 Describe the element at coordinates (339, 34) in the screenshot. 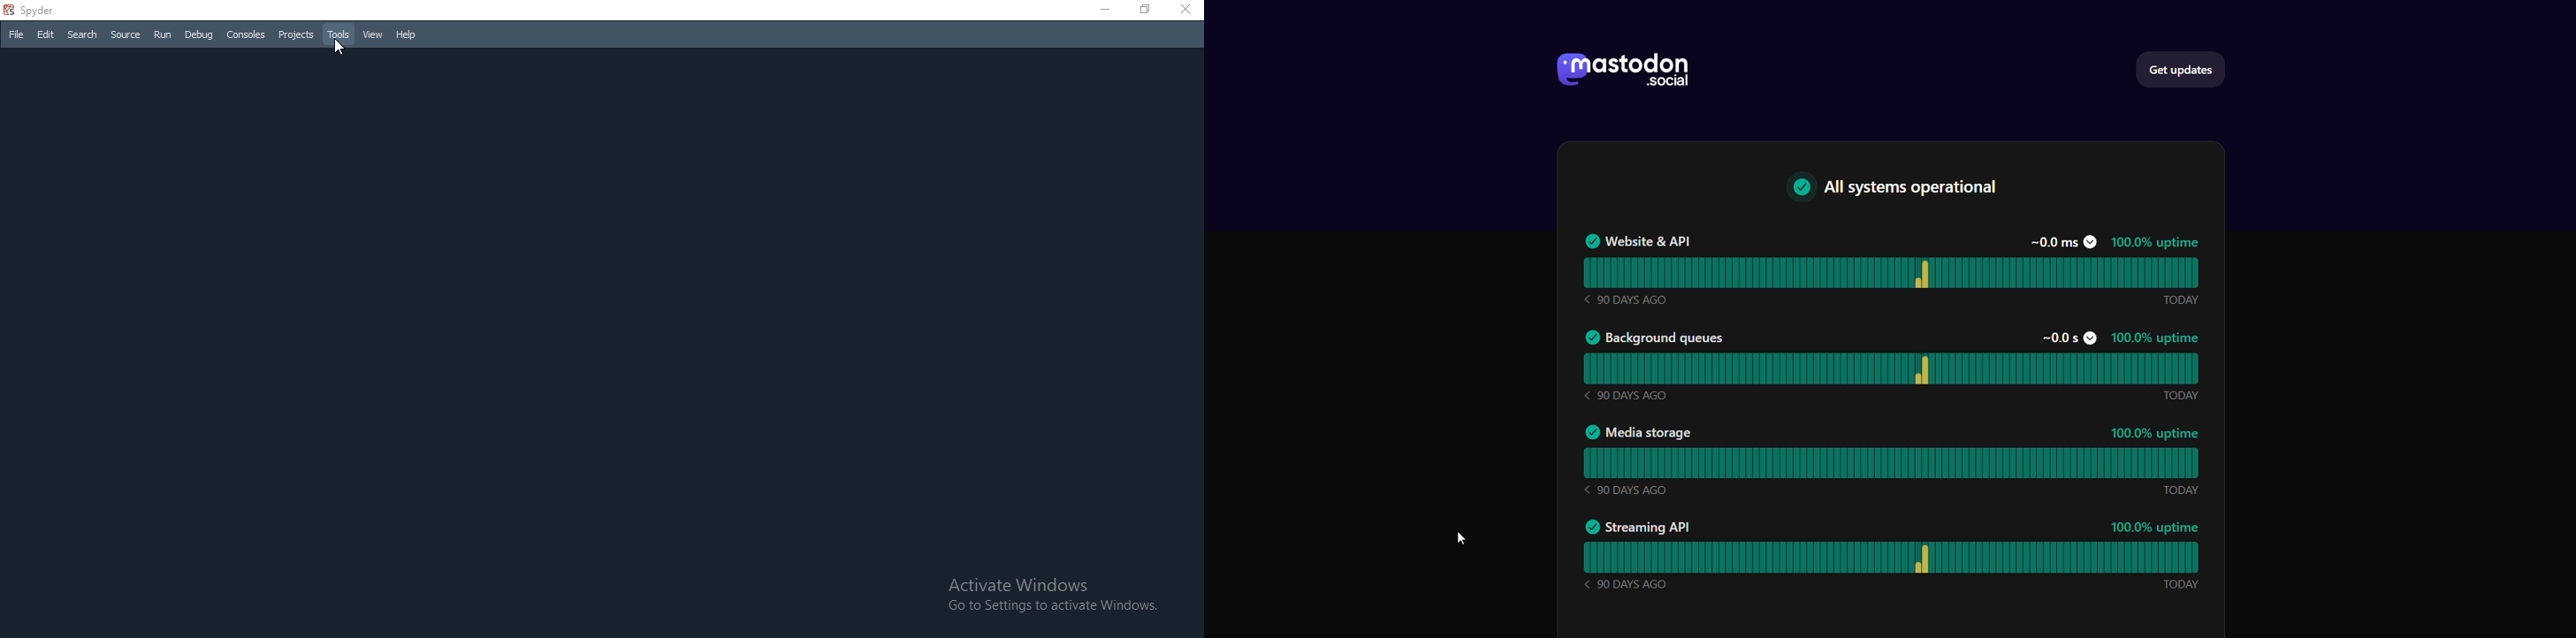

I see `tools` at that location.